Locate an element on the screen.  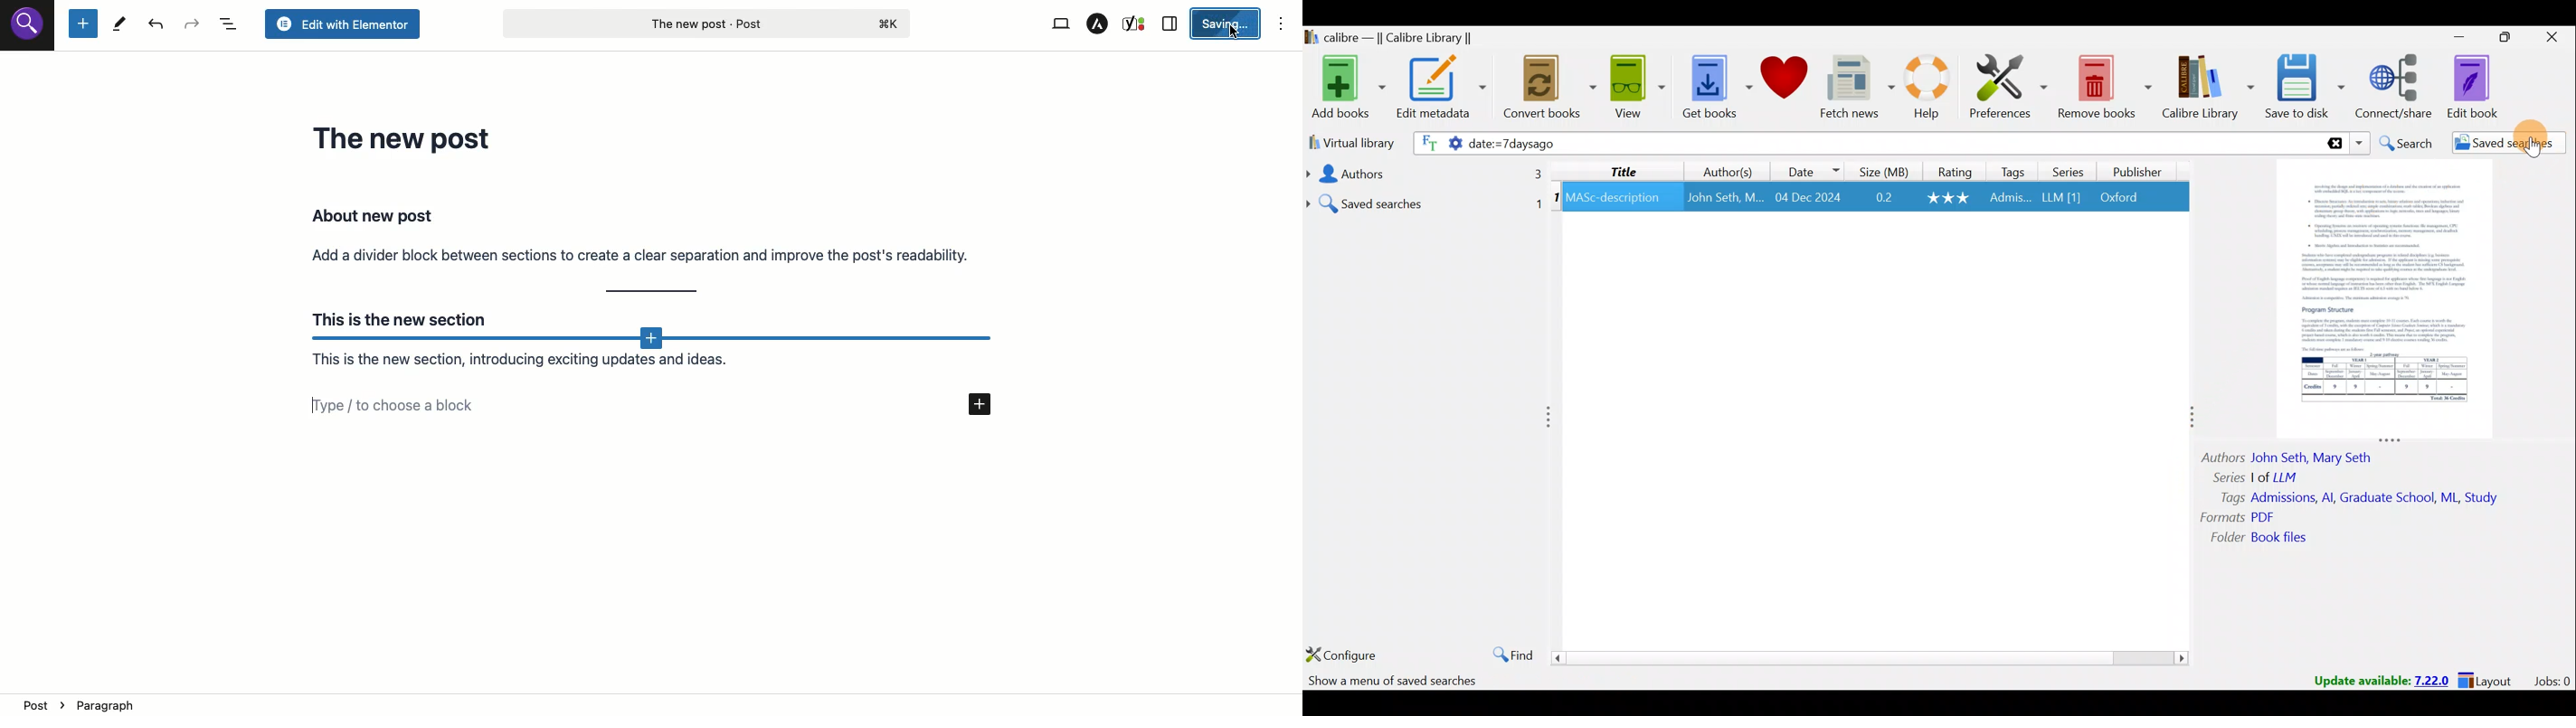
Tags Admissions, Al, Graduate School, ML, Study is located at coordinates (2360, 498).